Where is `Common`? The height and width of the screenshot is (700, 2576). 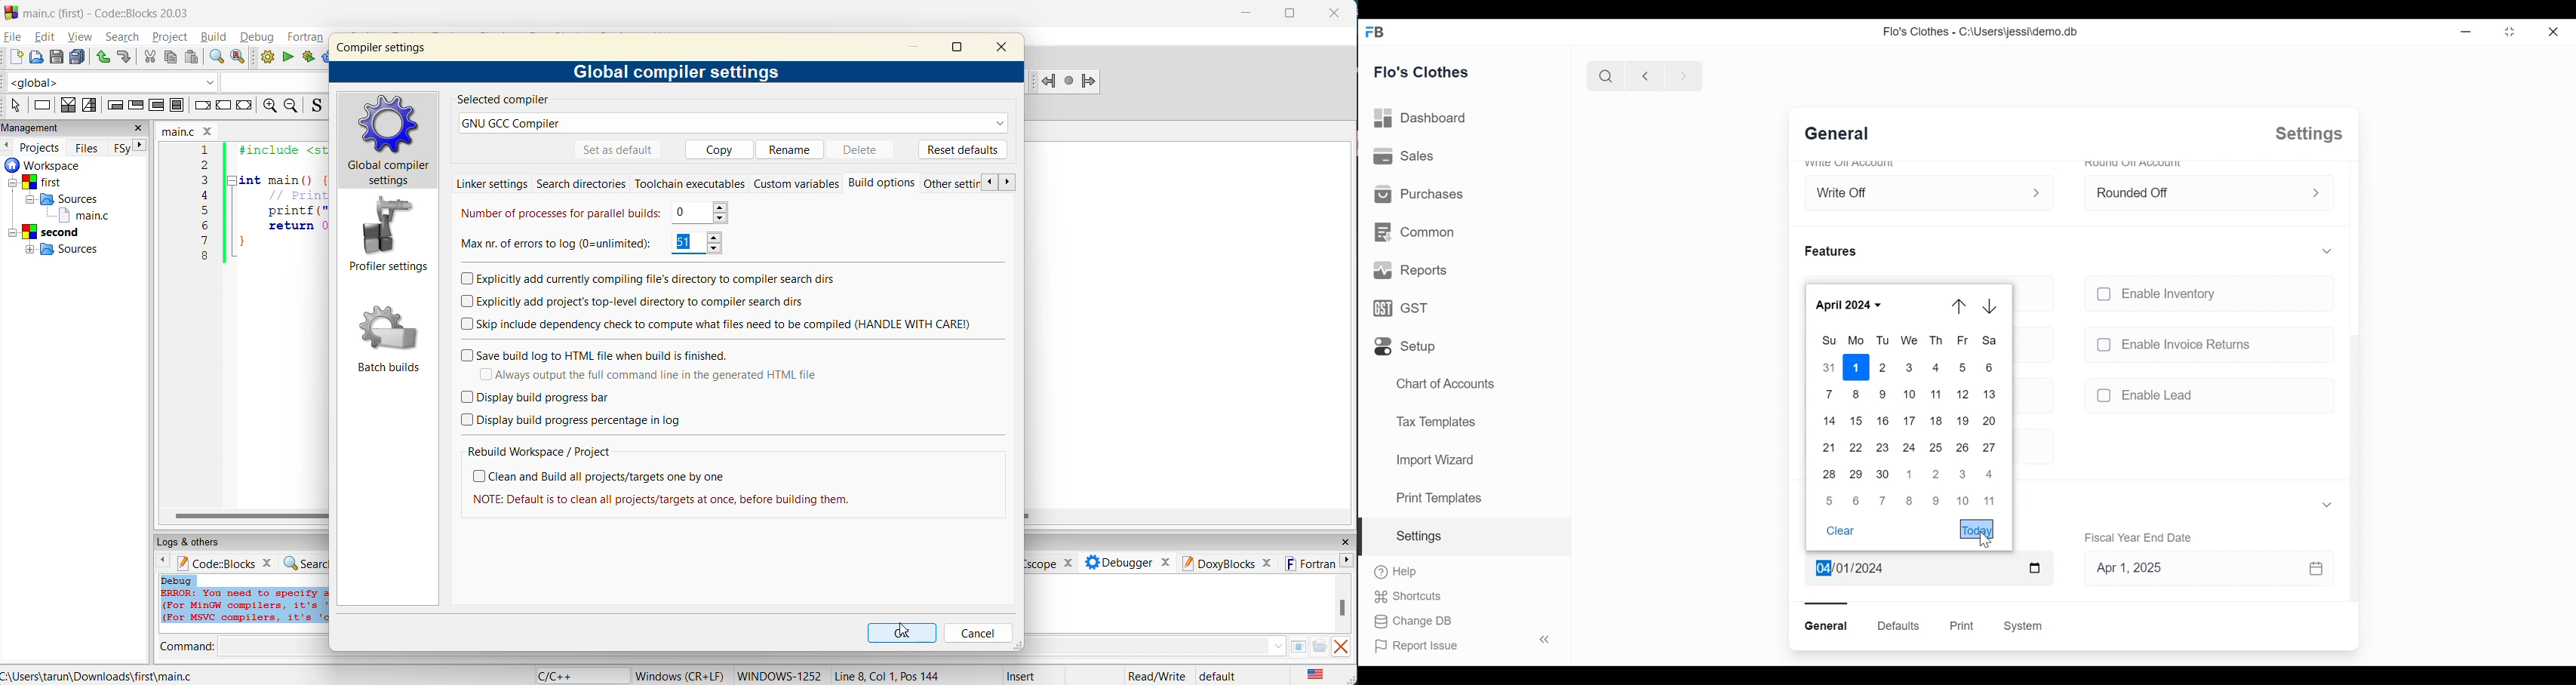
Common is located at coordinates (1417, 234).